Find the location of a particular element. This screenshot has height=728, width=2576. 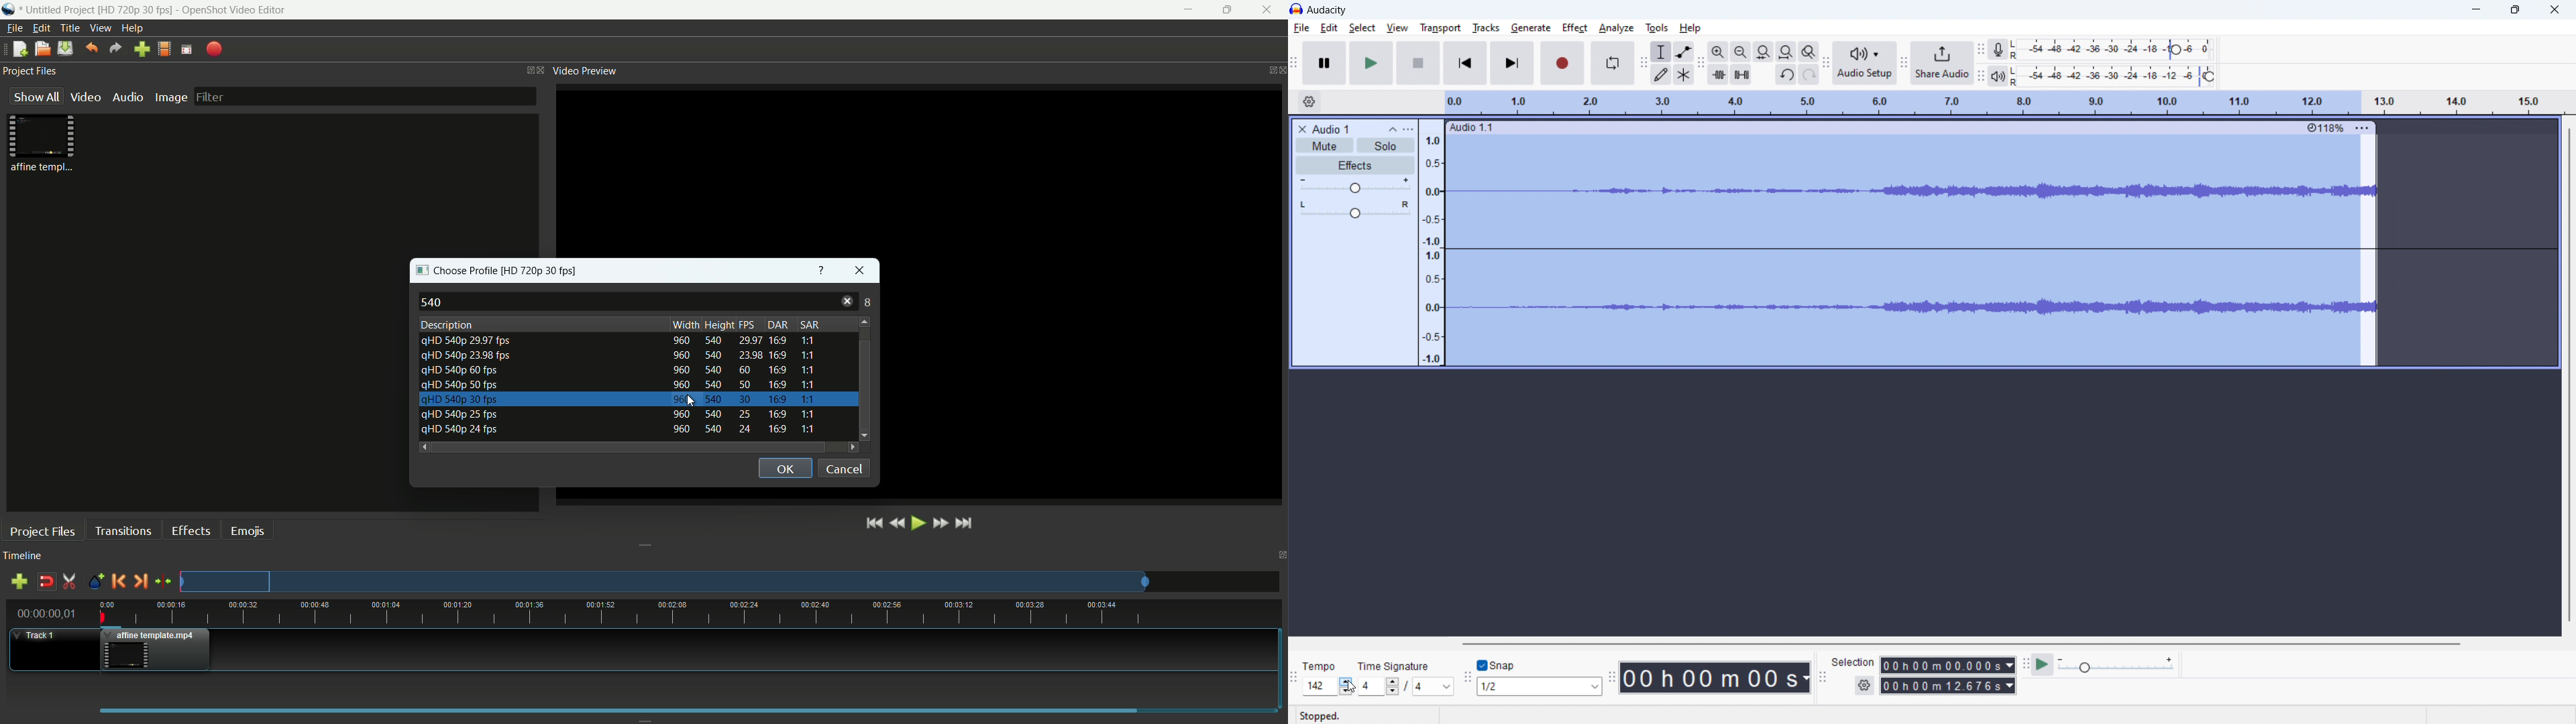

skip to last is located at coordinates (1513, 63).